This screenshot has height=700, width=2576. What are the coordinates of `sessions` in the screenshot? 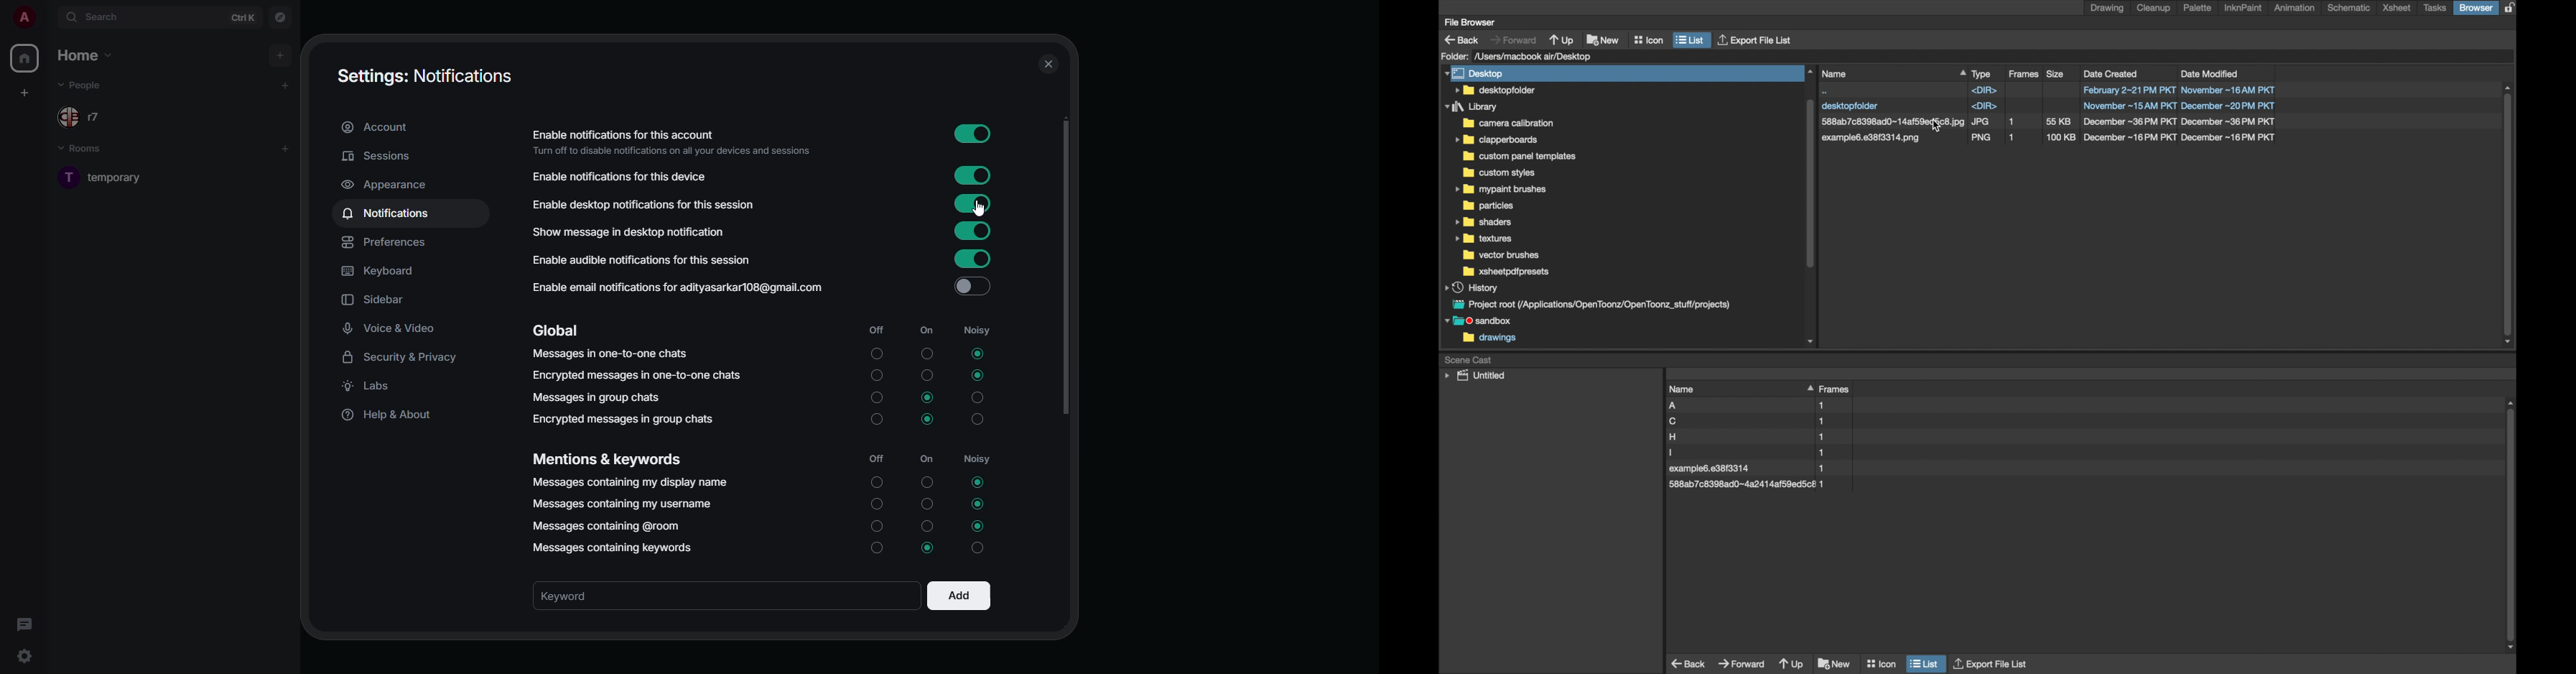 It's located at (376, 156).